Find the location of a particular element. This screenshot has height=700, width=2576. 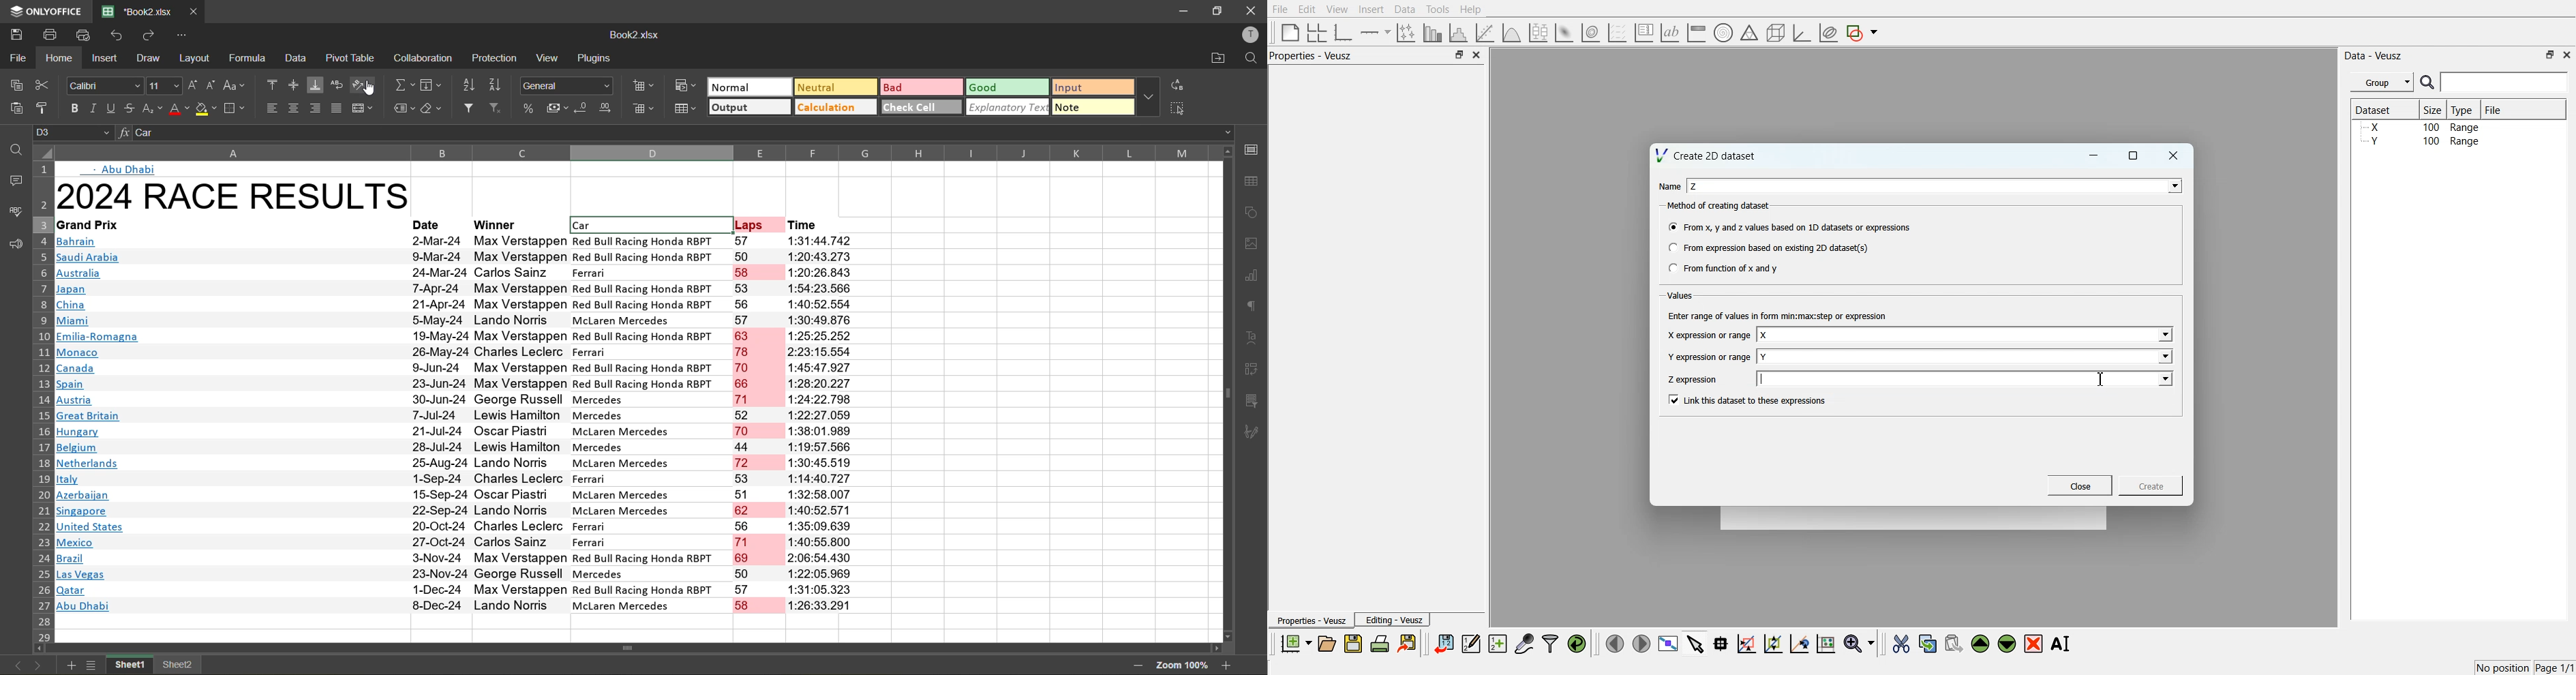

delete cells is located at coordinates (644, 108).